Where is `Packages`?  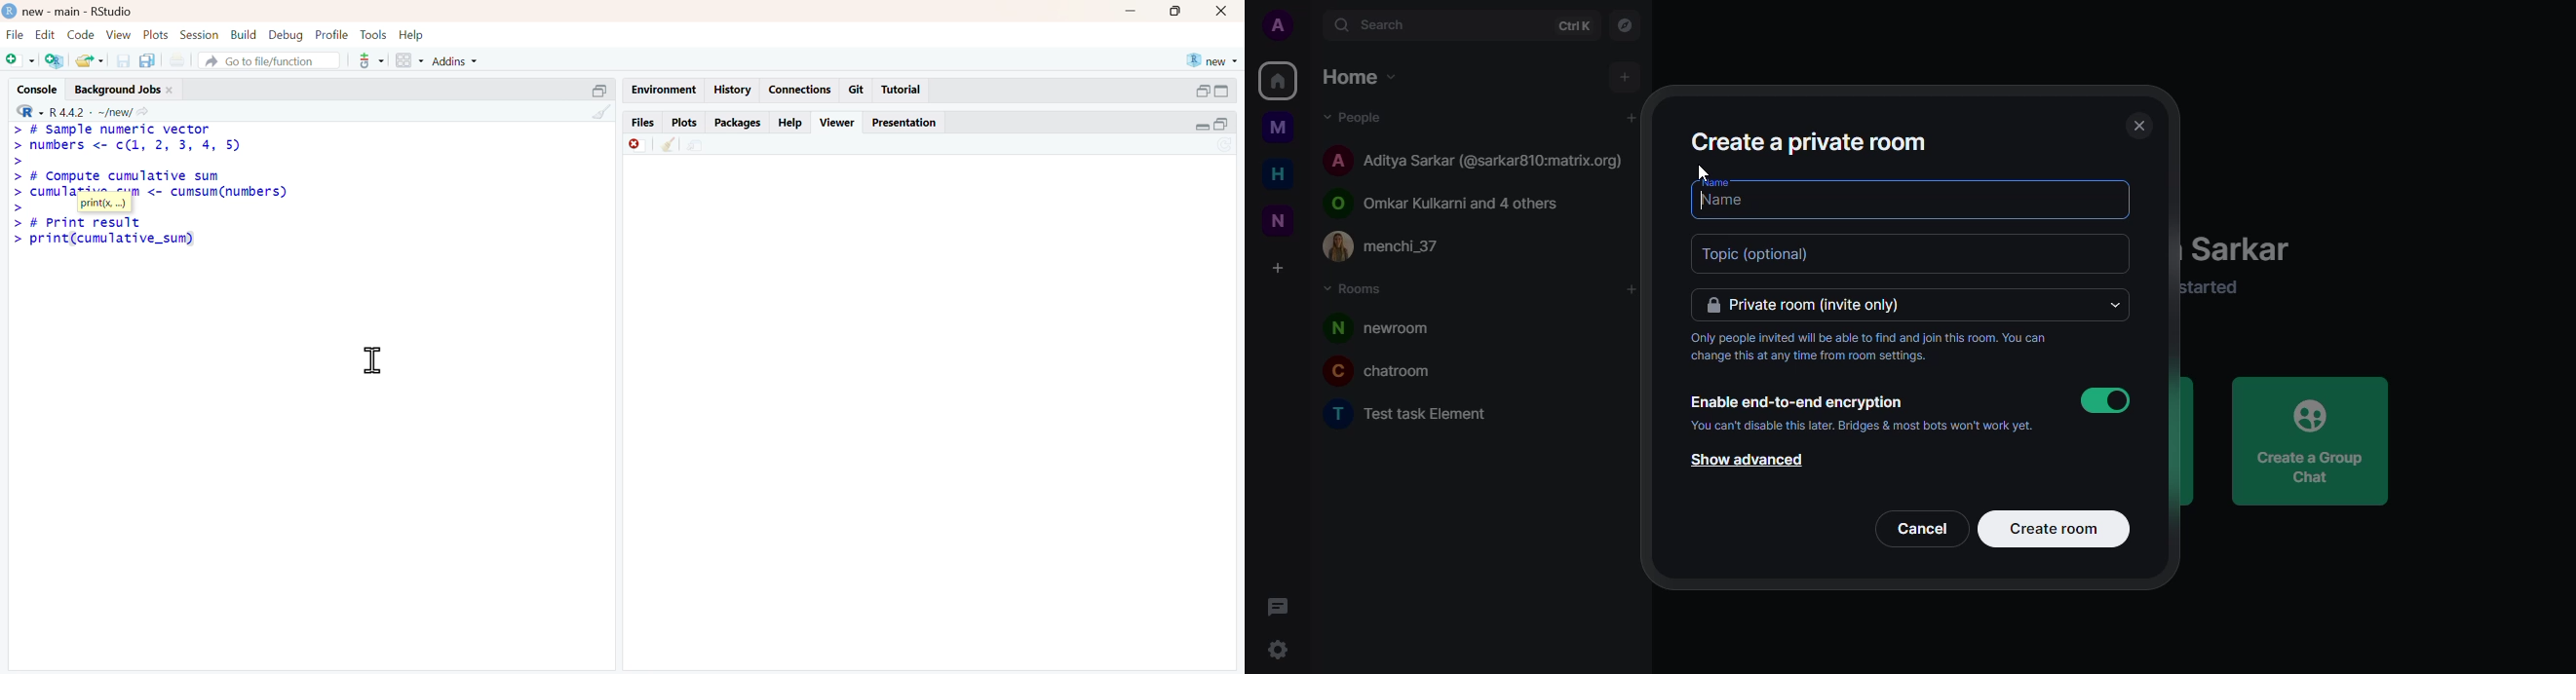
Packages is located at coordinates (739, 123).